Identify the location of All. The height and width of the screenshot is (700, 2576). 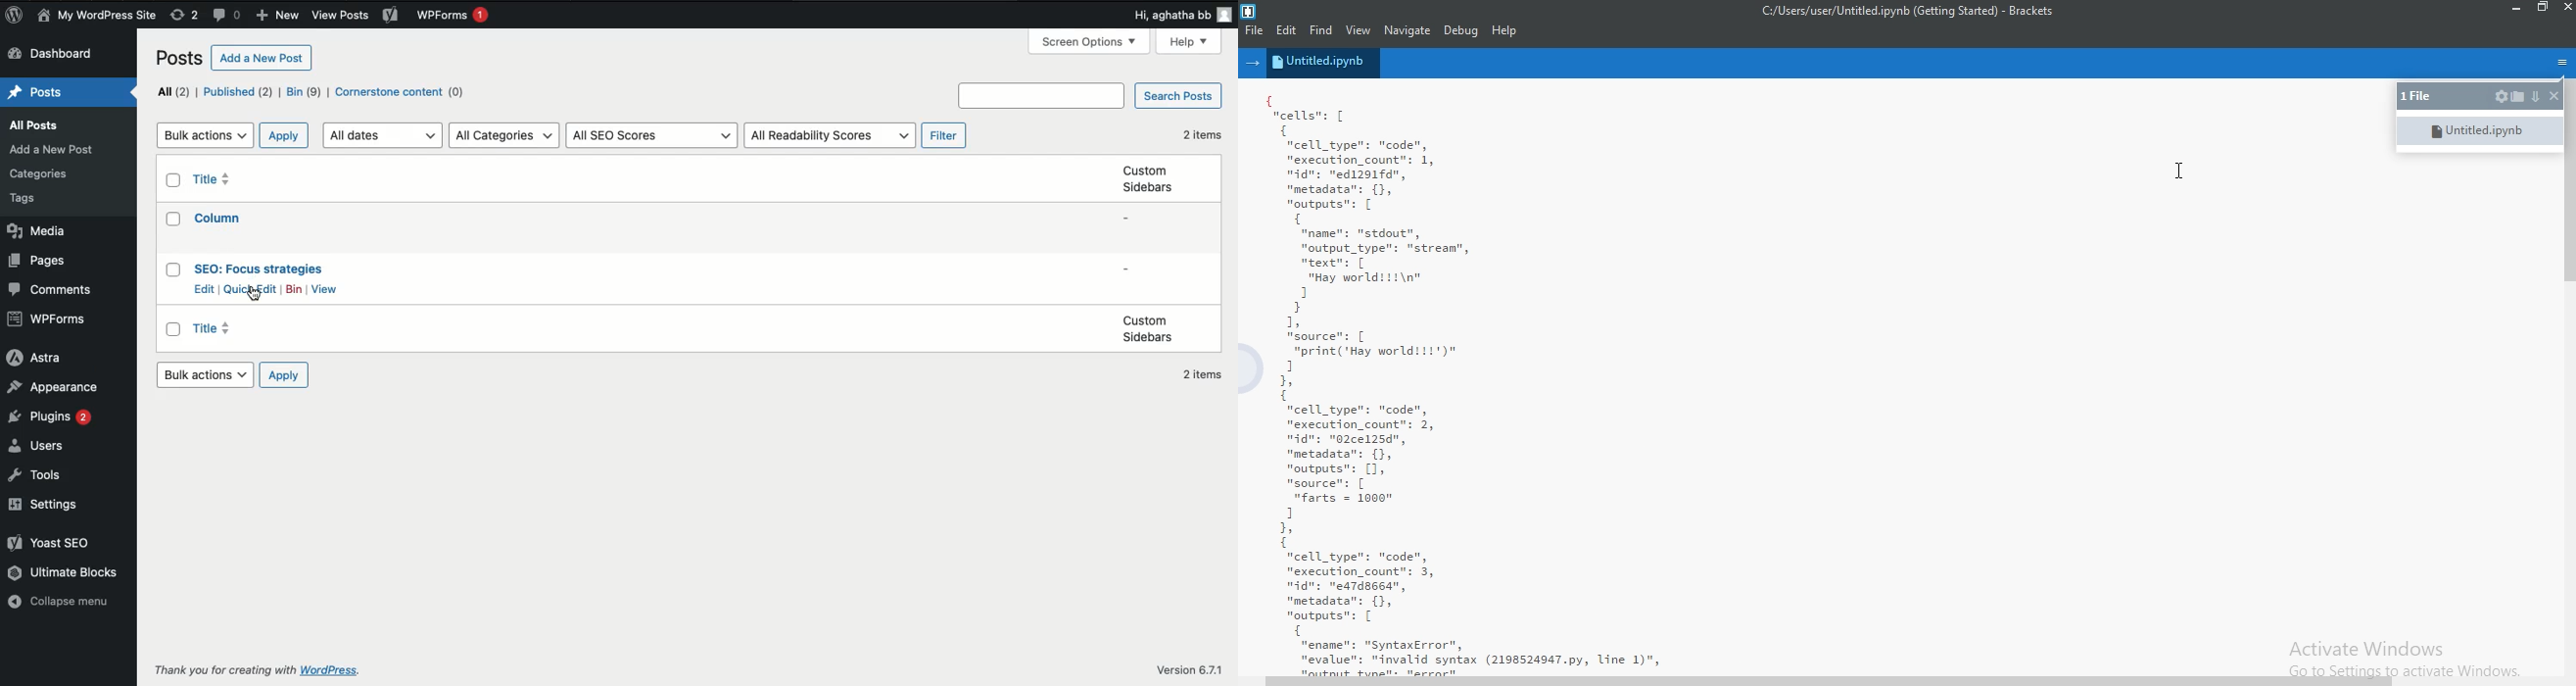
(174, 91).